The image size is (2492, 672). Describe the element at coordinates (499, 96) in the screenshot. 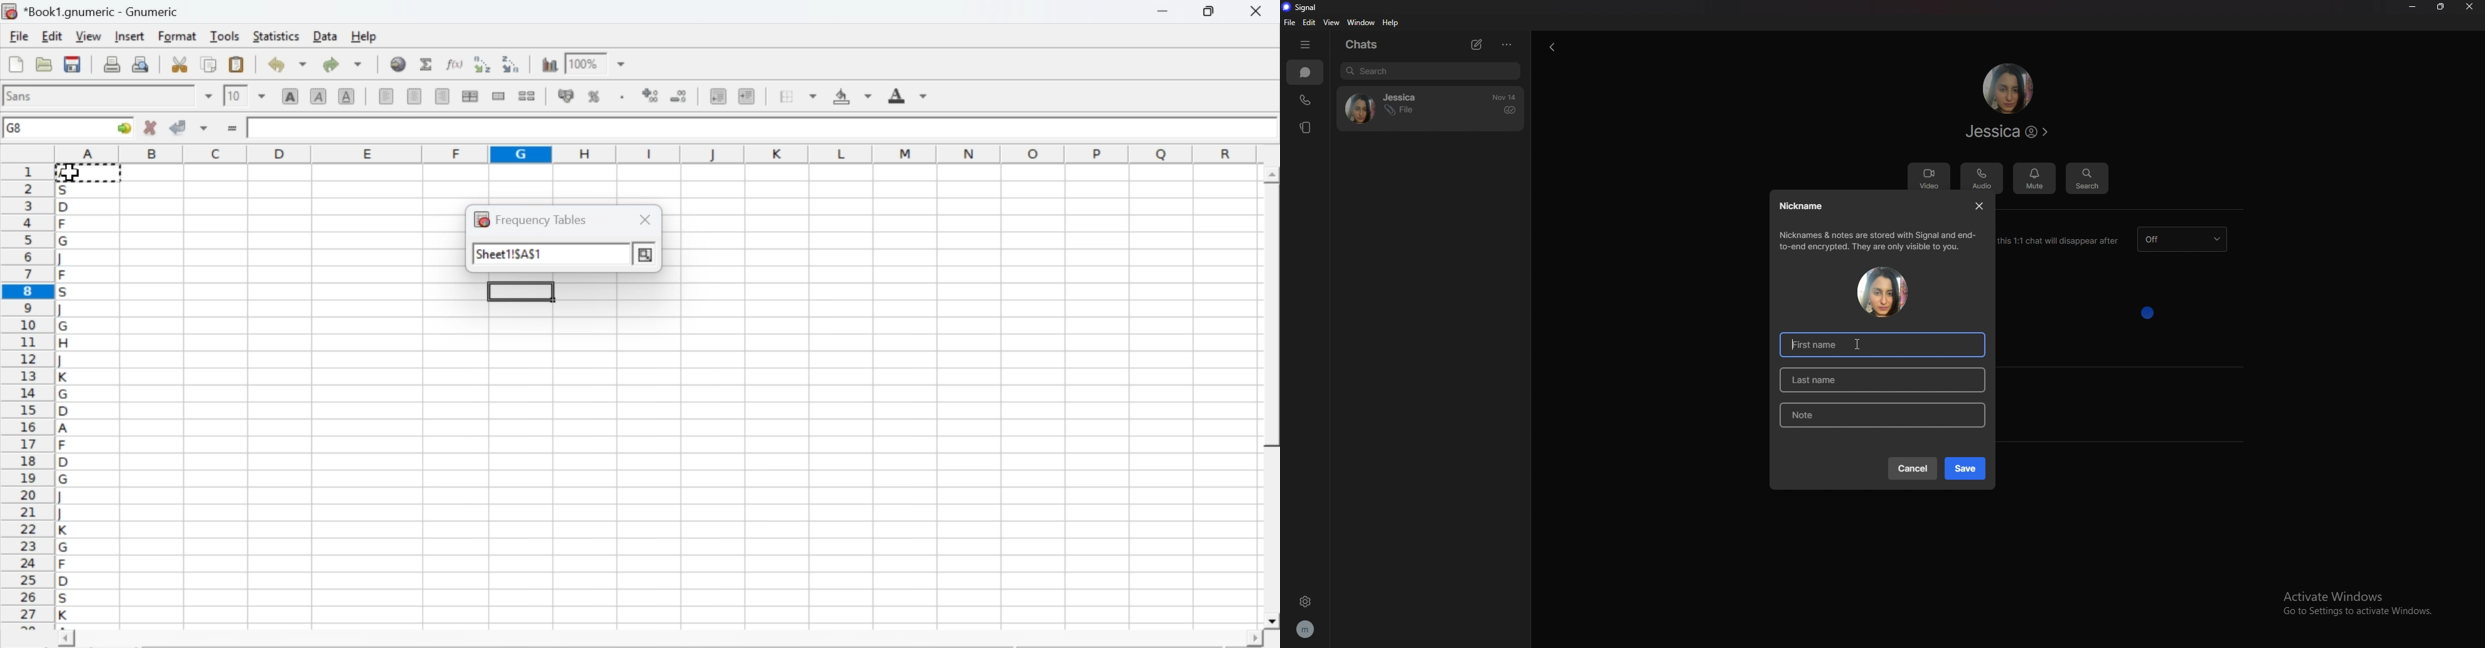

I see `merge a range of cells` at that location.